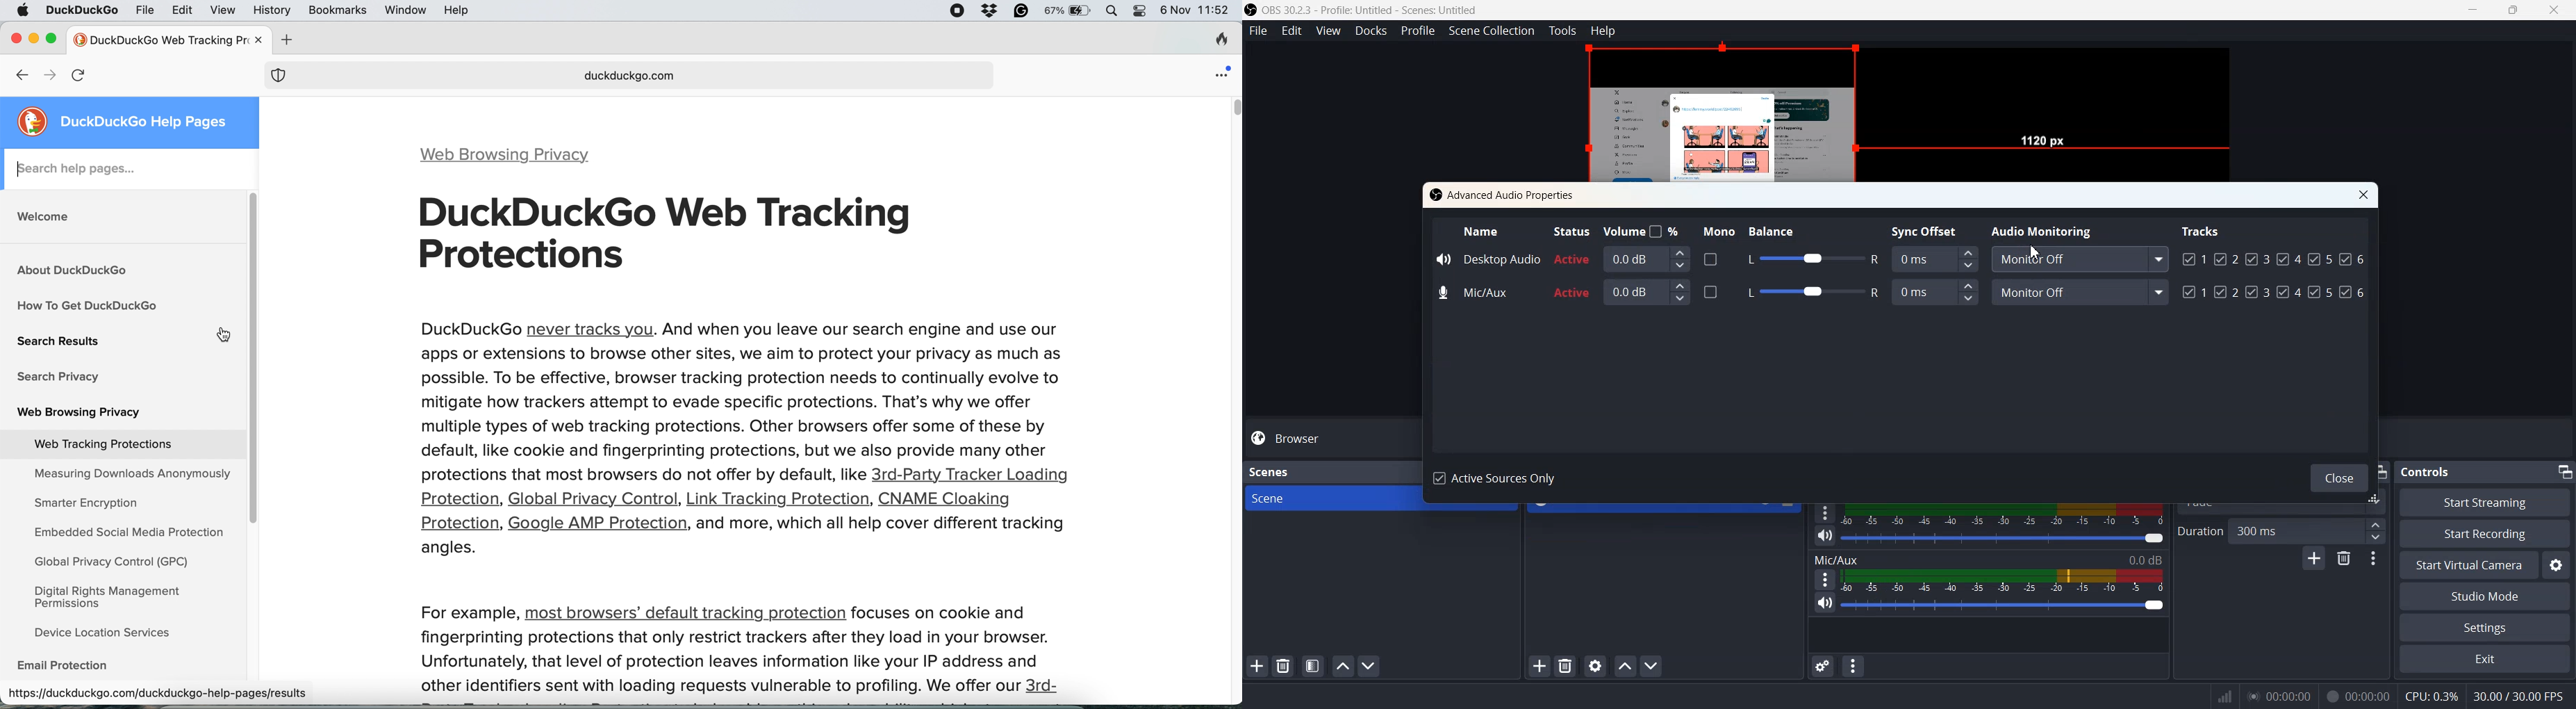 Image resolution: width=2576 pixels, height=728 pixels. Describe the element at coordinates (1312, 667) in the screenshot. I see `Open scene filter` at that location.